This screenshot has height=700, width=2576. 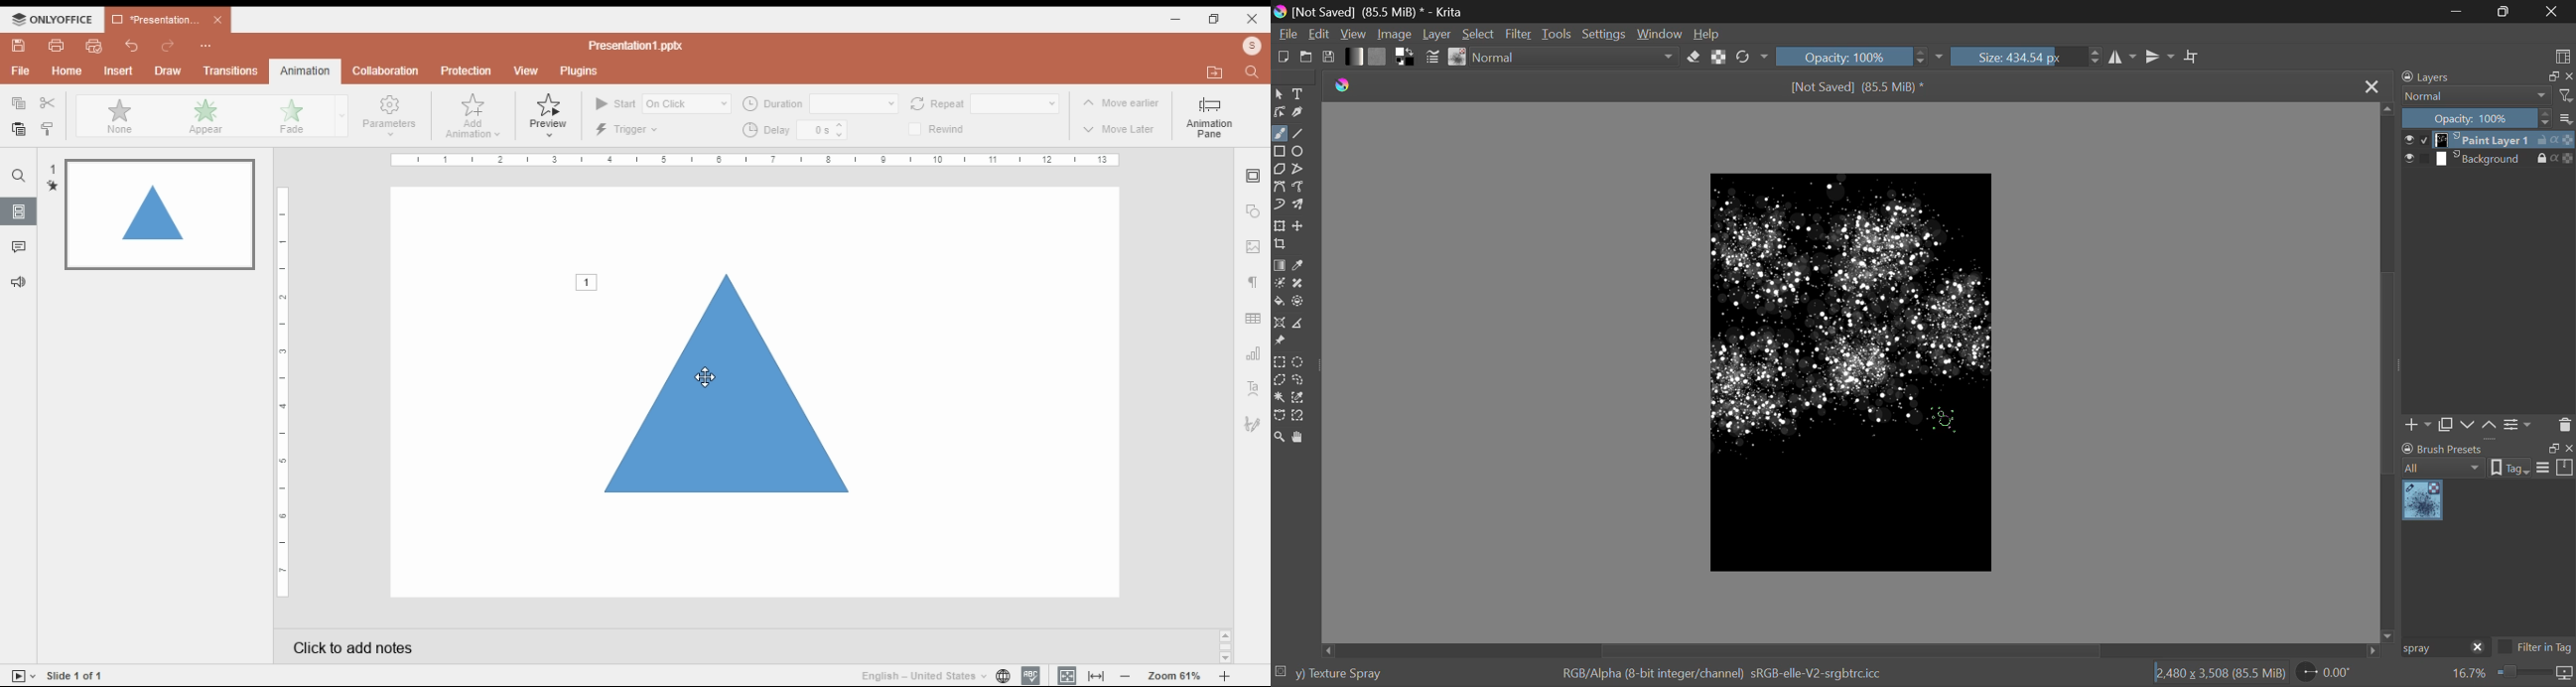 I want to click on animation: none, so click(x=118, y=116).